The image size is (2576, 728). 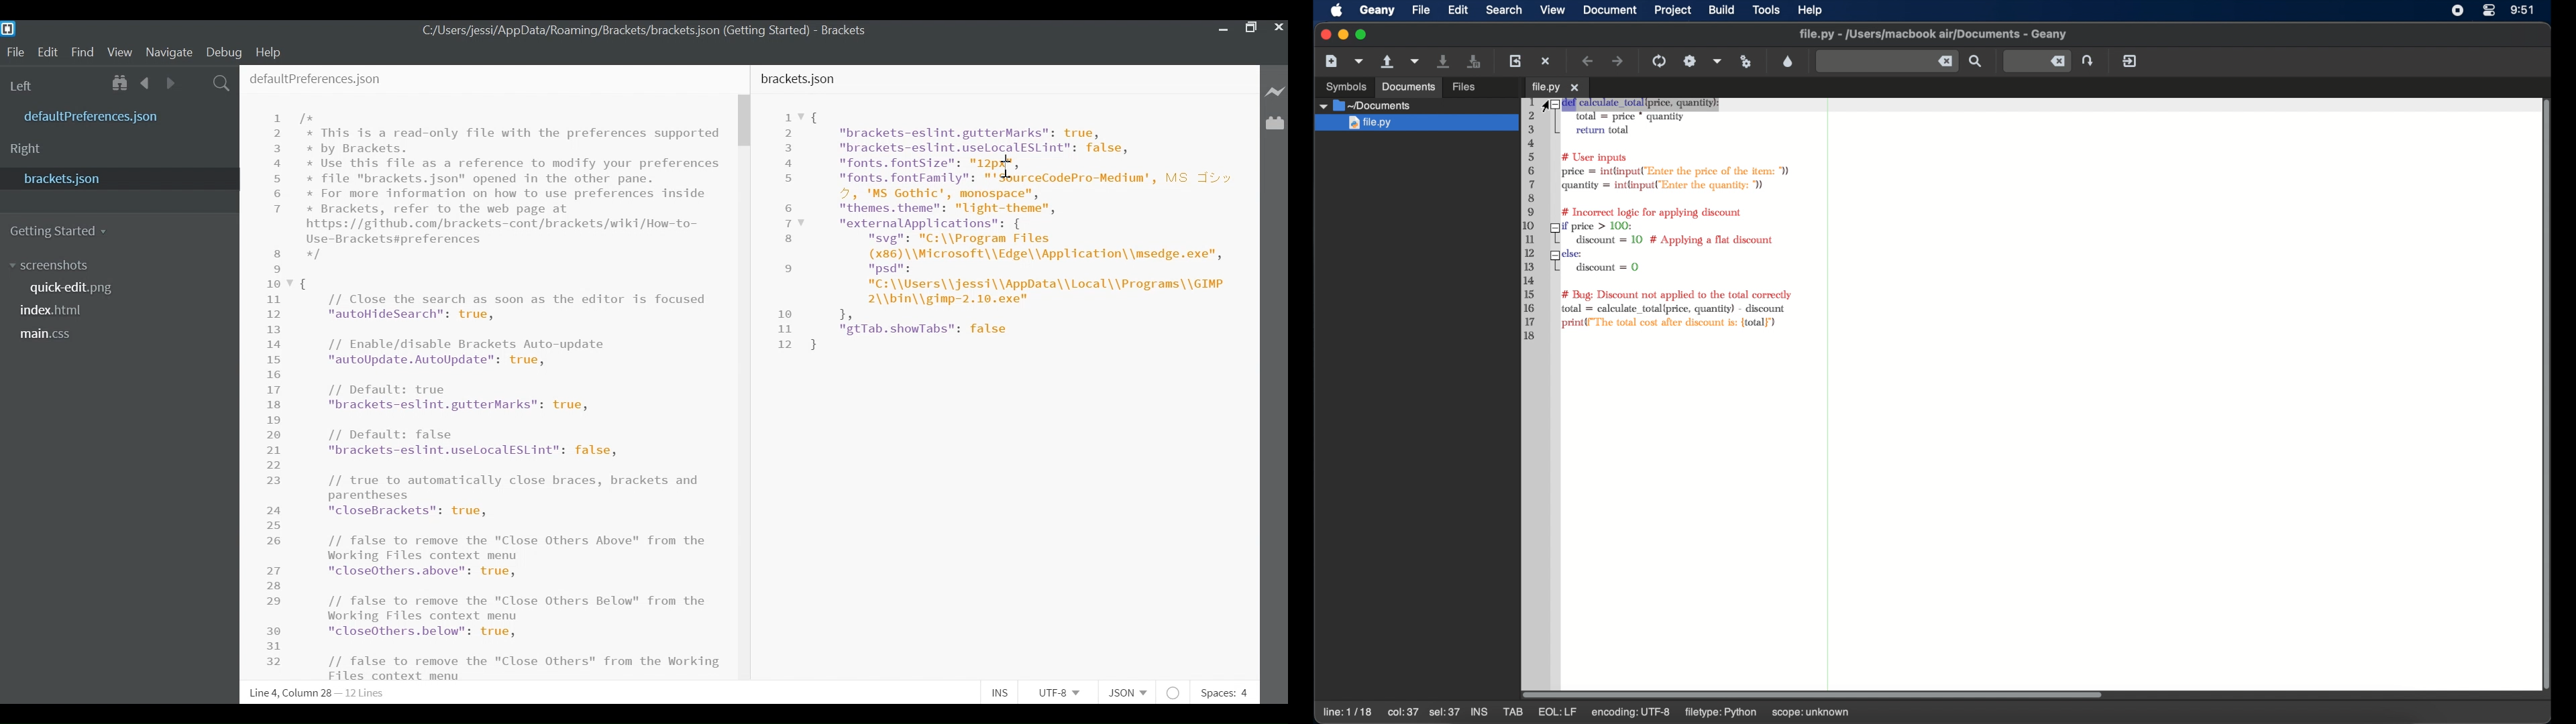 What do you see at coordinates (270, 52) in the screenshot?
I see `Help` at bounding box center [270, 52].